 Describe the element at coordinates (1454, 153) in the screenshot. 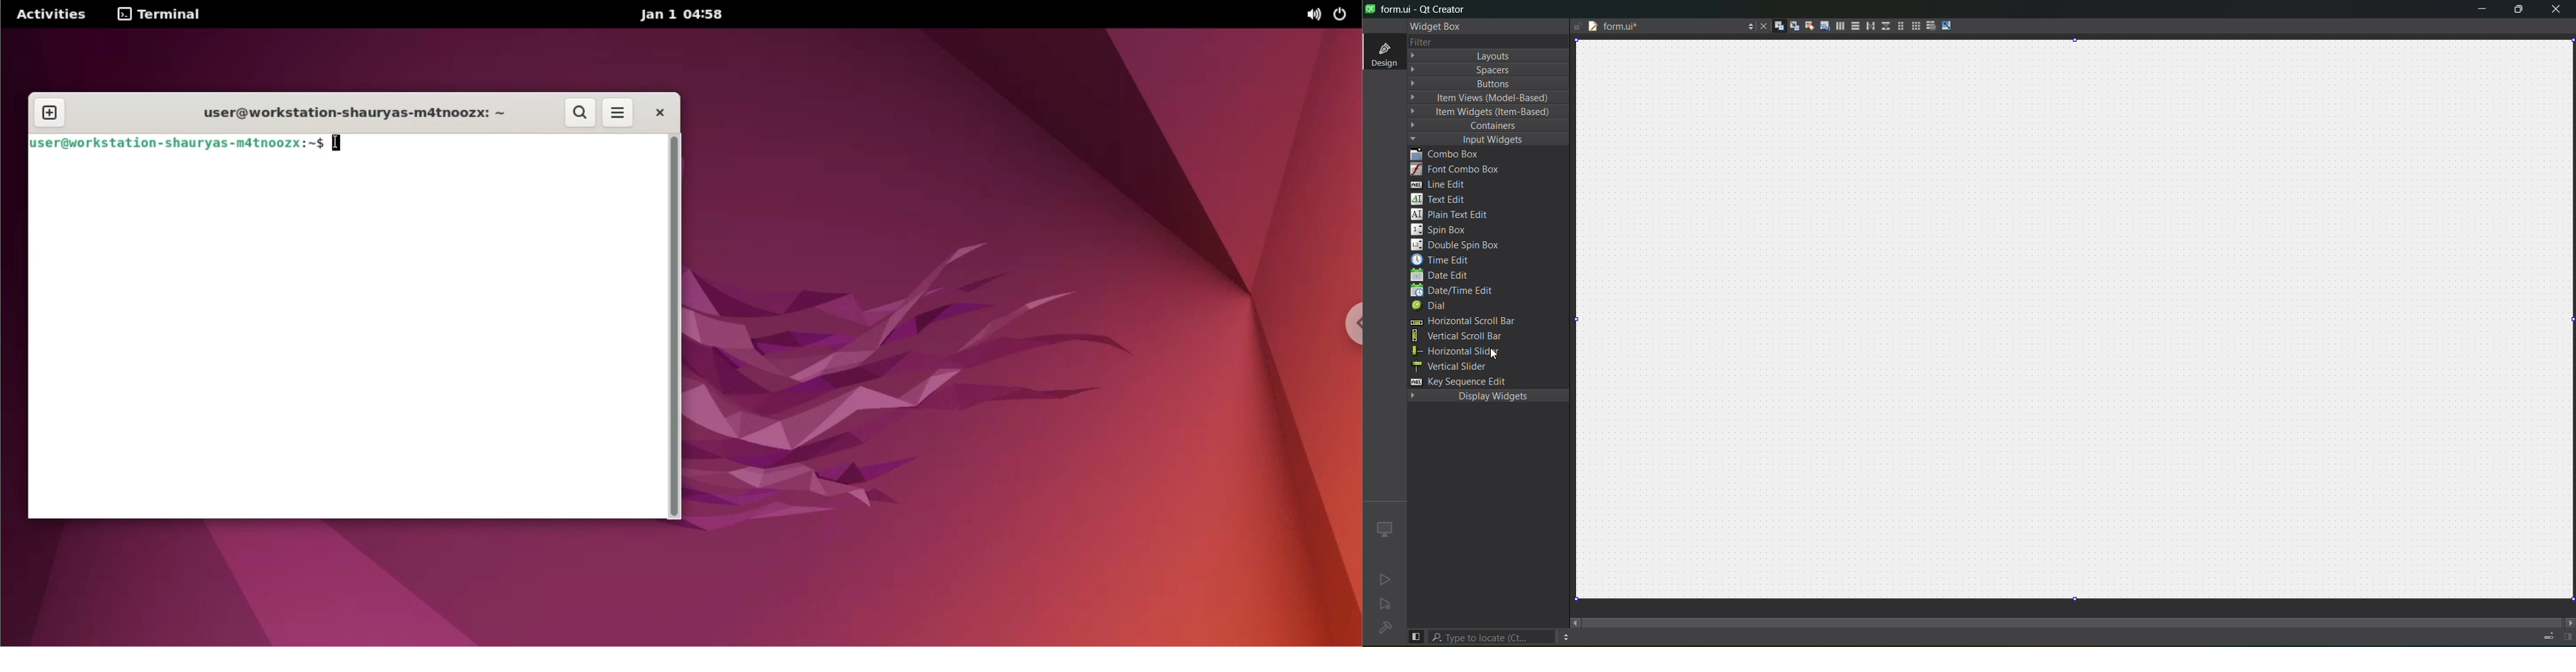

I see `combo box` at that location.